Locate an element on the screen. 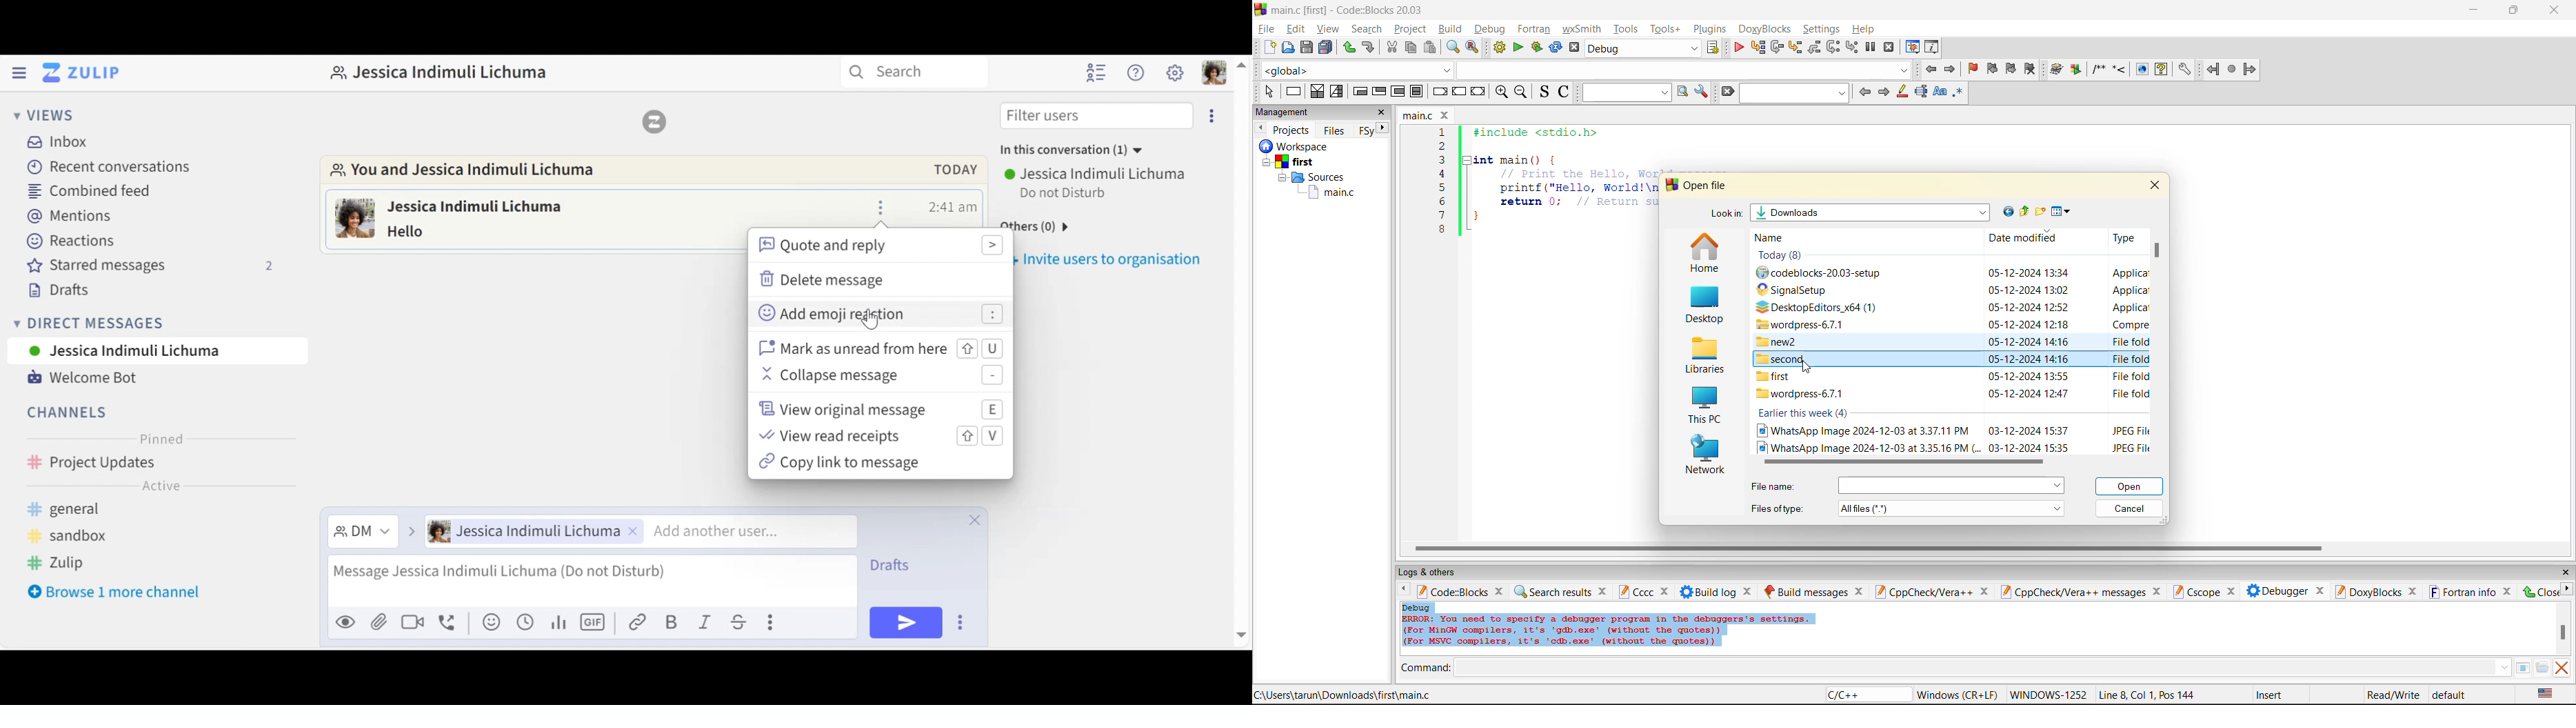  wordpress folder is located at coordinates (1807, 324).